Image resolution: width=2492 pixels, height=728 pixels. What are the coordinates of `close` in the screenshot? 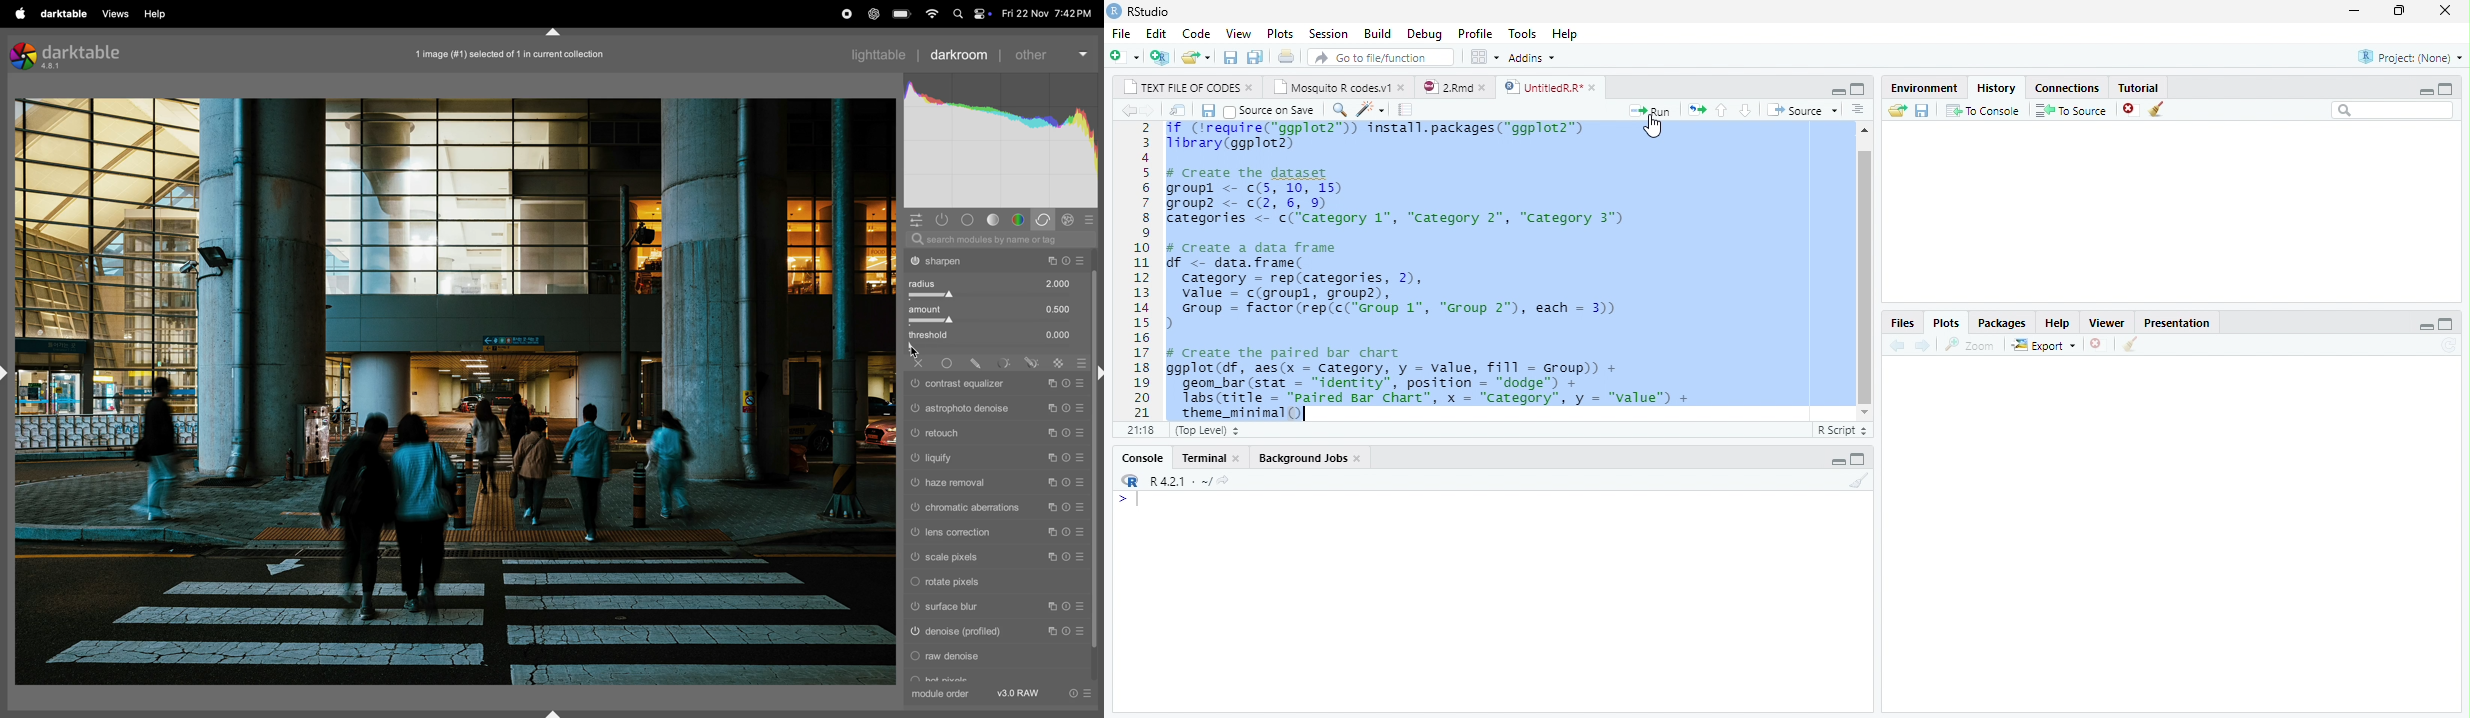 It's located at (1250, 89).